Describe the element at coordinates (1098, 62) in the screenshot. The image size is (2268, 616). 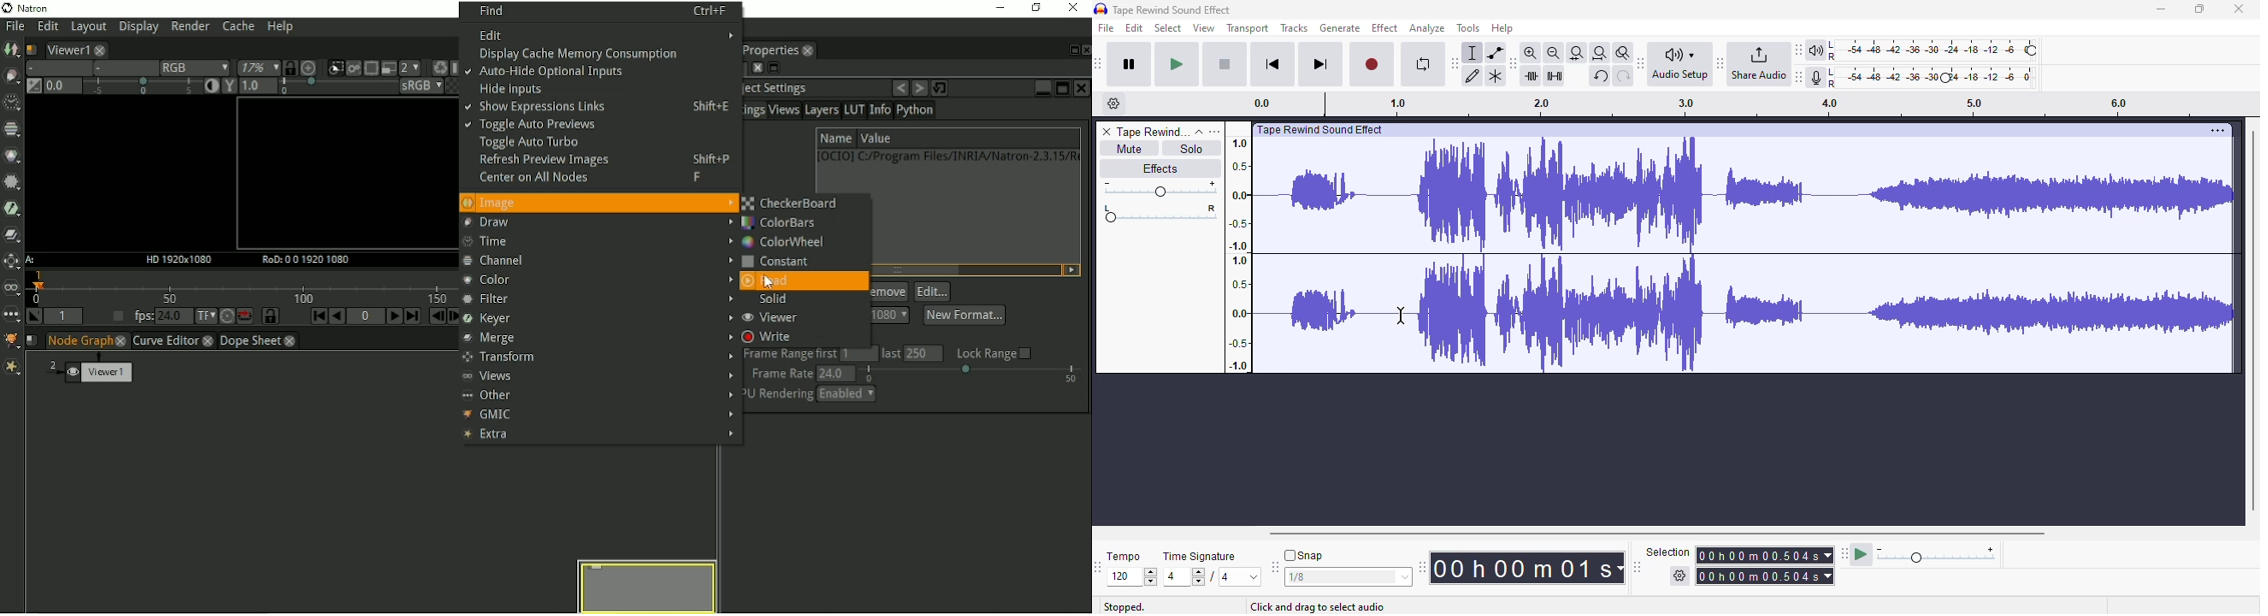
I see `audacity transport toolbar` at that location.